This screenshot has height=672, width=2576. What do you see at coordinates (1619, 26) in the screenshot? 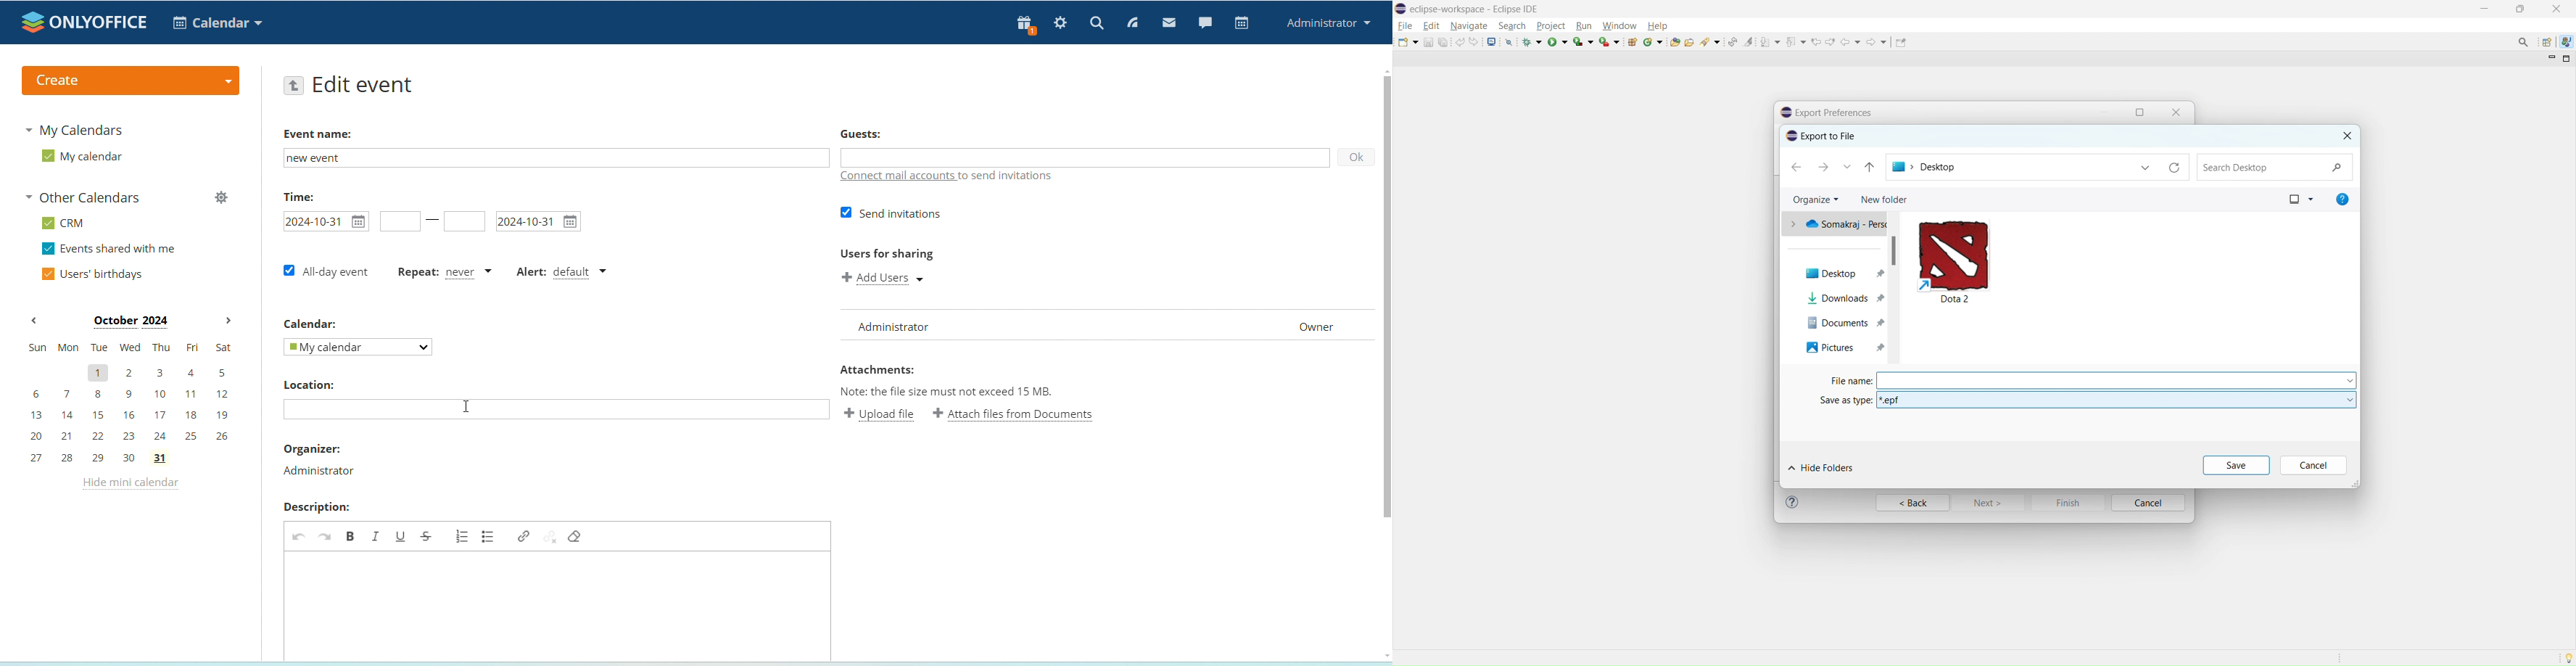
I see `window` at bounding box center [1619, 26].